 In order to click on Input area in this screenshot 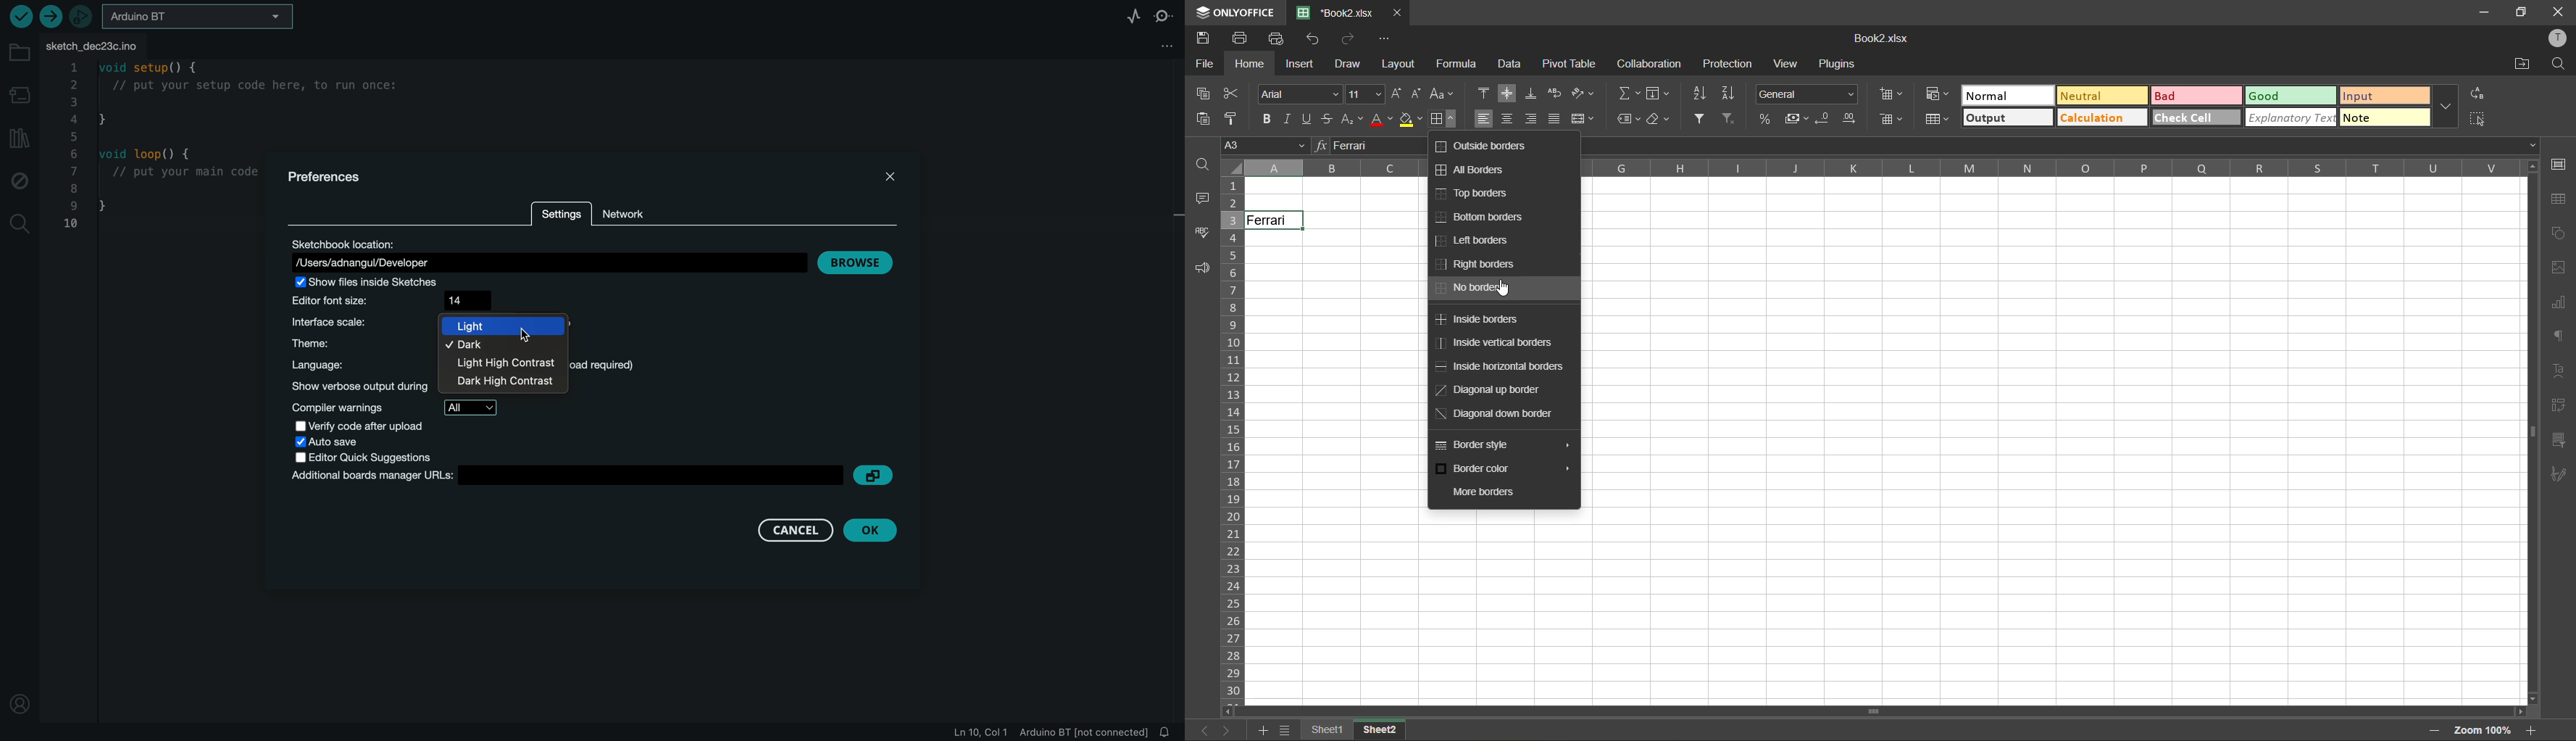, I will do `click(1889, 609)`.